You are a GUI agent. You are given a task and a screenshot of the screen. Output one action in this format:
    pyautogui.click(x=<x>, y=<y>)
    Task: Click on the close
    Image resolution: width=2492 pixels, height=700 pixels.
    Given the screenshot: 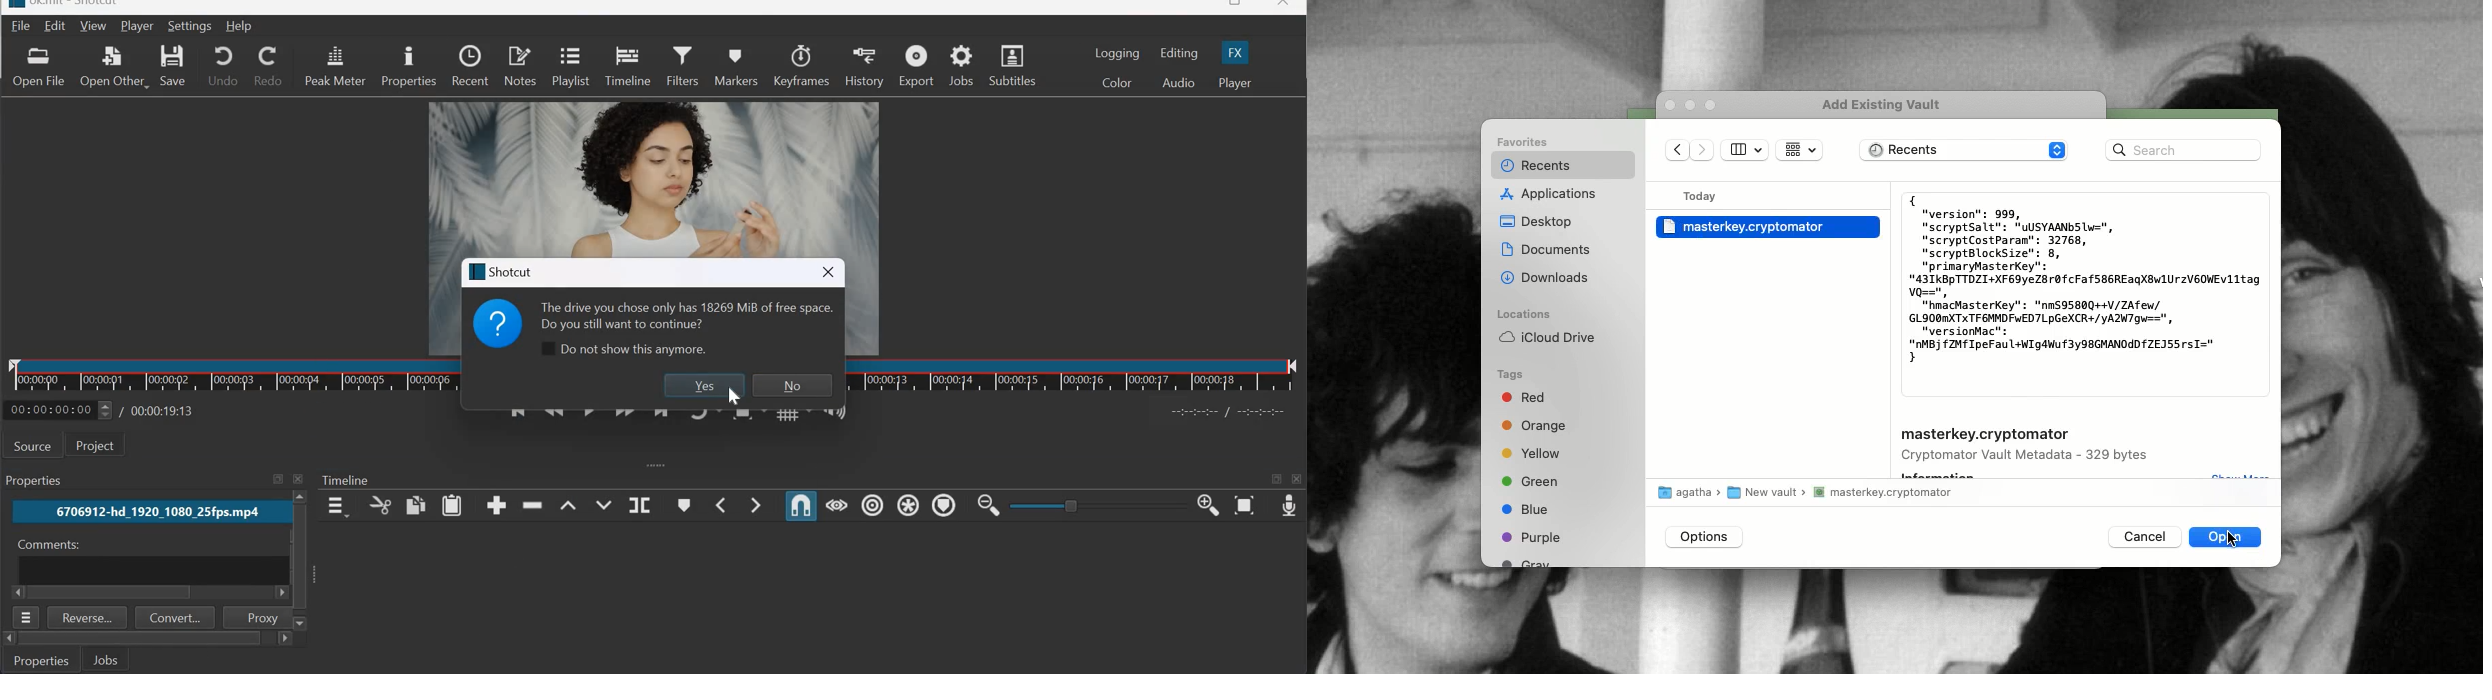 What is the action you would take?
    pyautogui.click(x=300, y=479)
    